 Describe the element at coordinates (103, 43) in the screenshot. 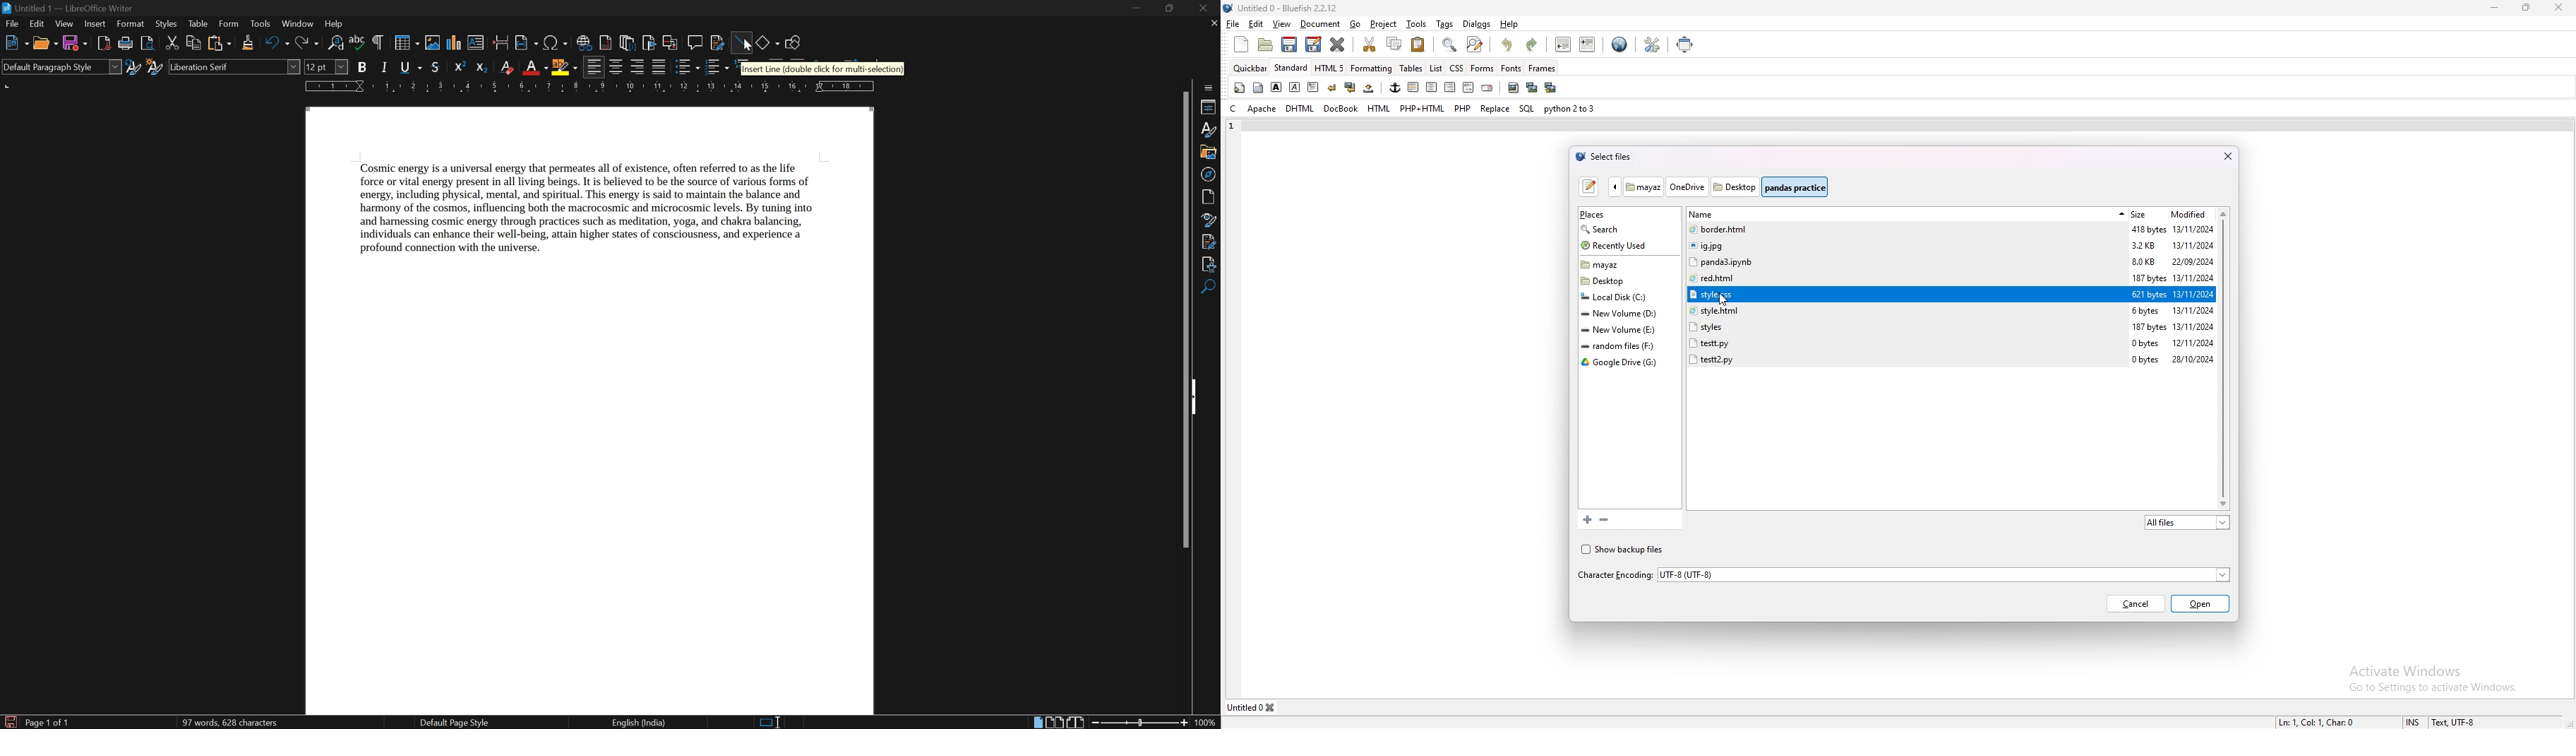

I see `export directly as PDF` at that location.